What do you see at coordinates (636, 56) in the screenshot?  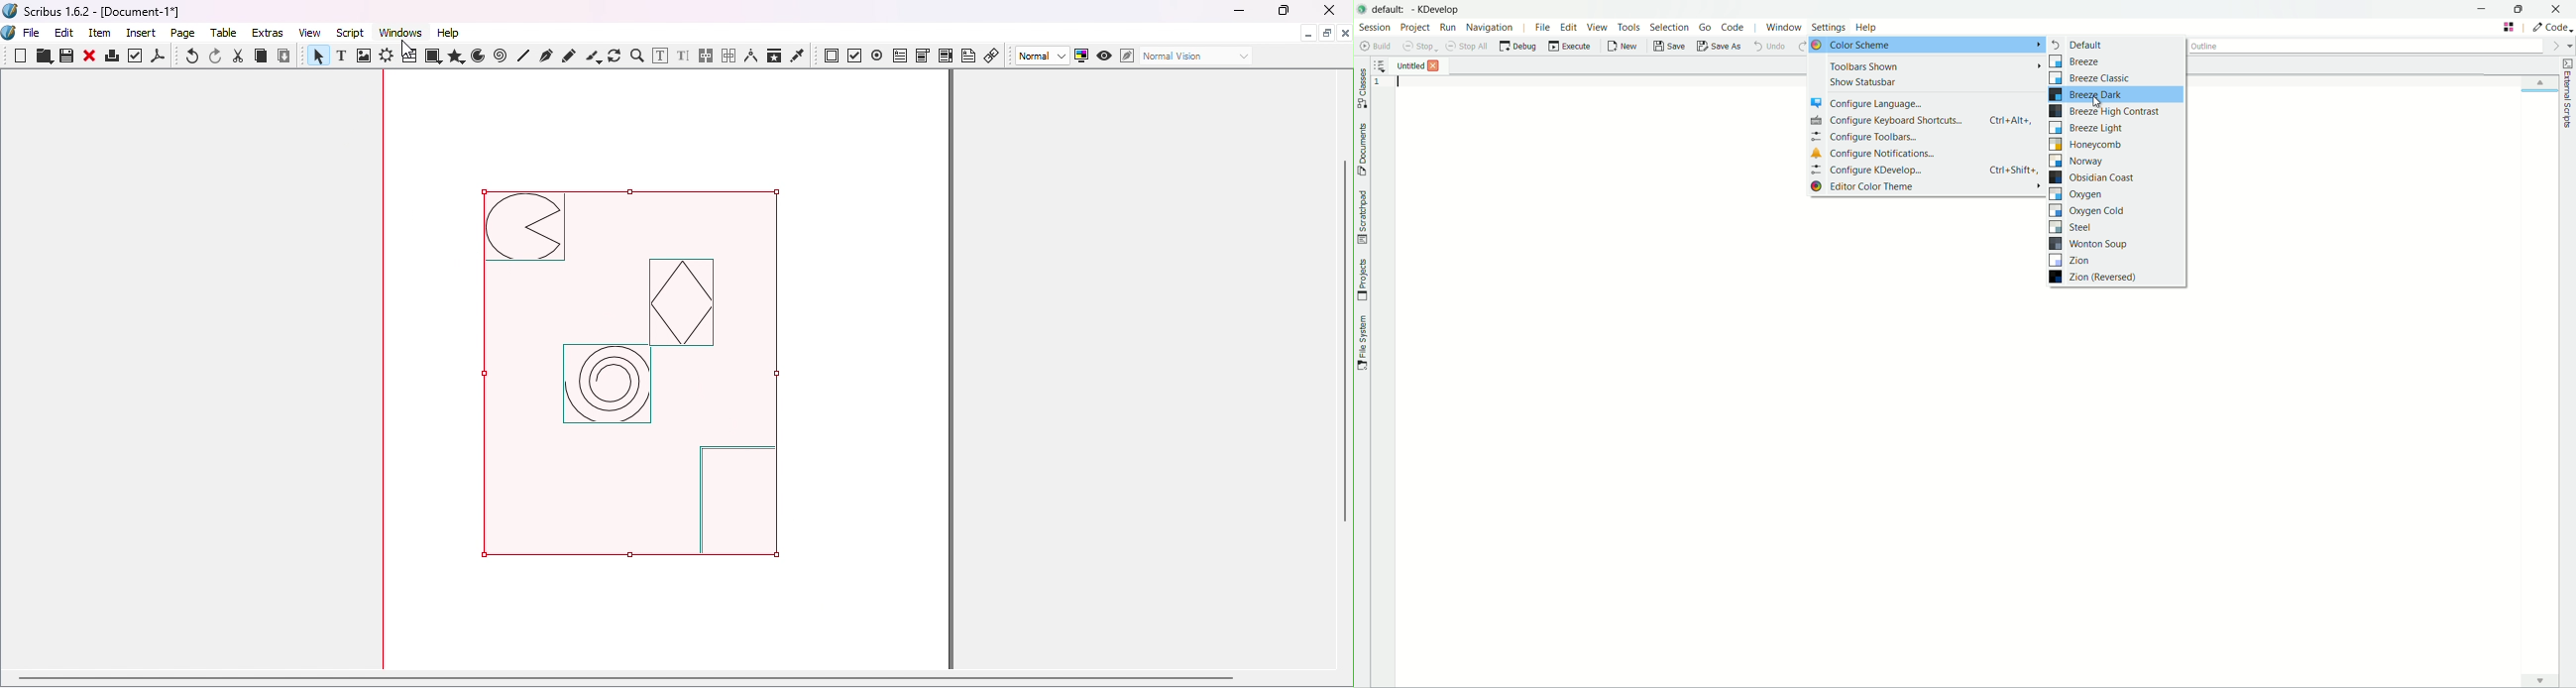 I see `Zoom in or out` at bounding box center [636, 56].